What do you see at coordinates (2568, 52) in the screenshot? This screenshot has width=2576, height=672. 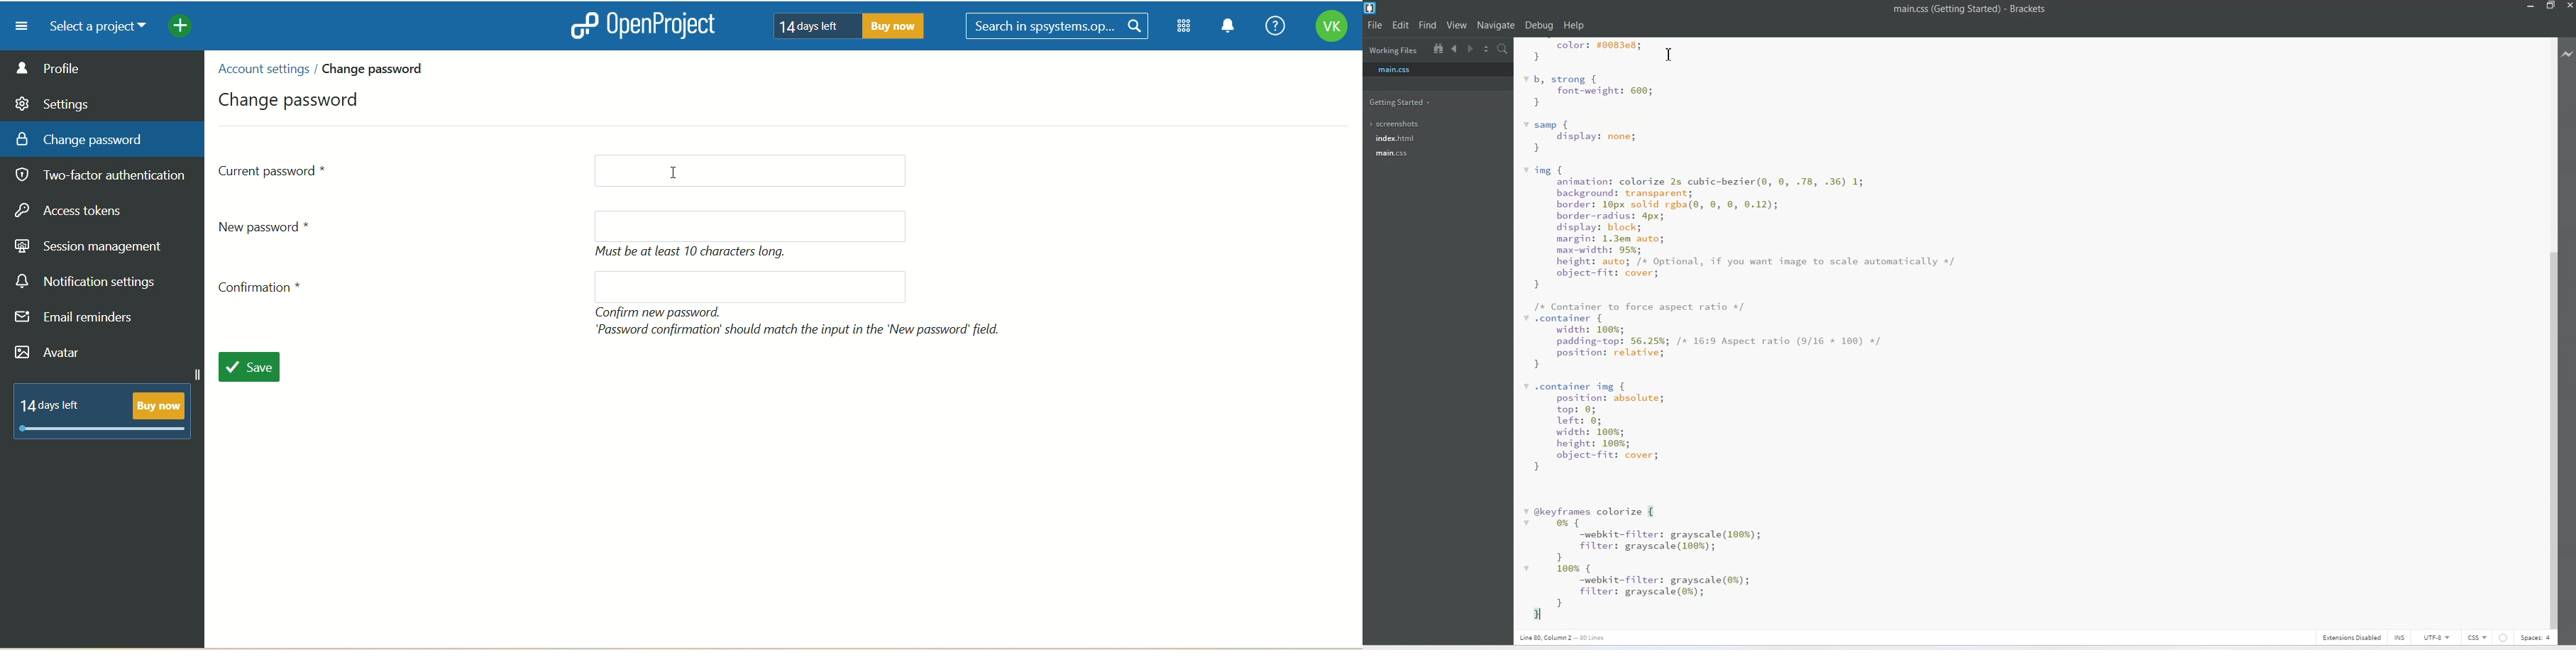 I see `Live Preview` at bounding box center [2568, 52].